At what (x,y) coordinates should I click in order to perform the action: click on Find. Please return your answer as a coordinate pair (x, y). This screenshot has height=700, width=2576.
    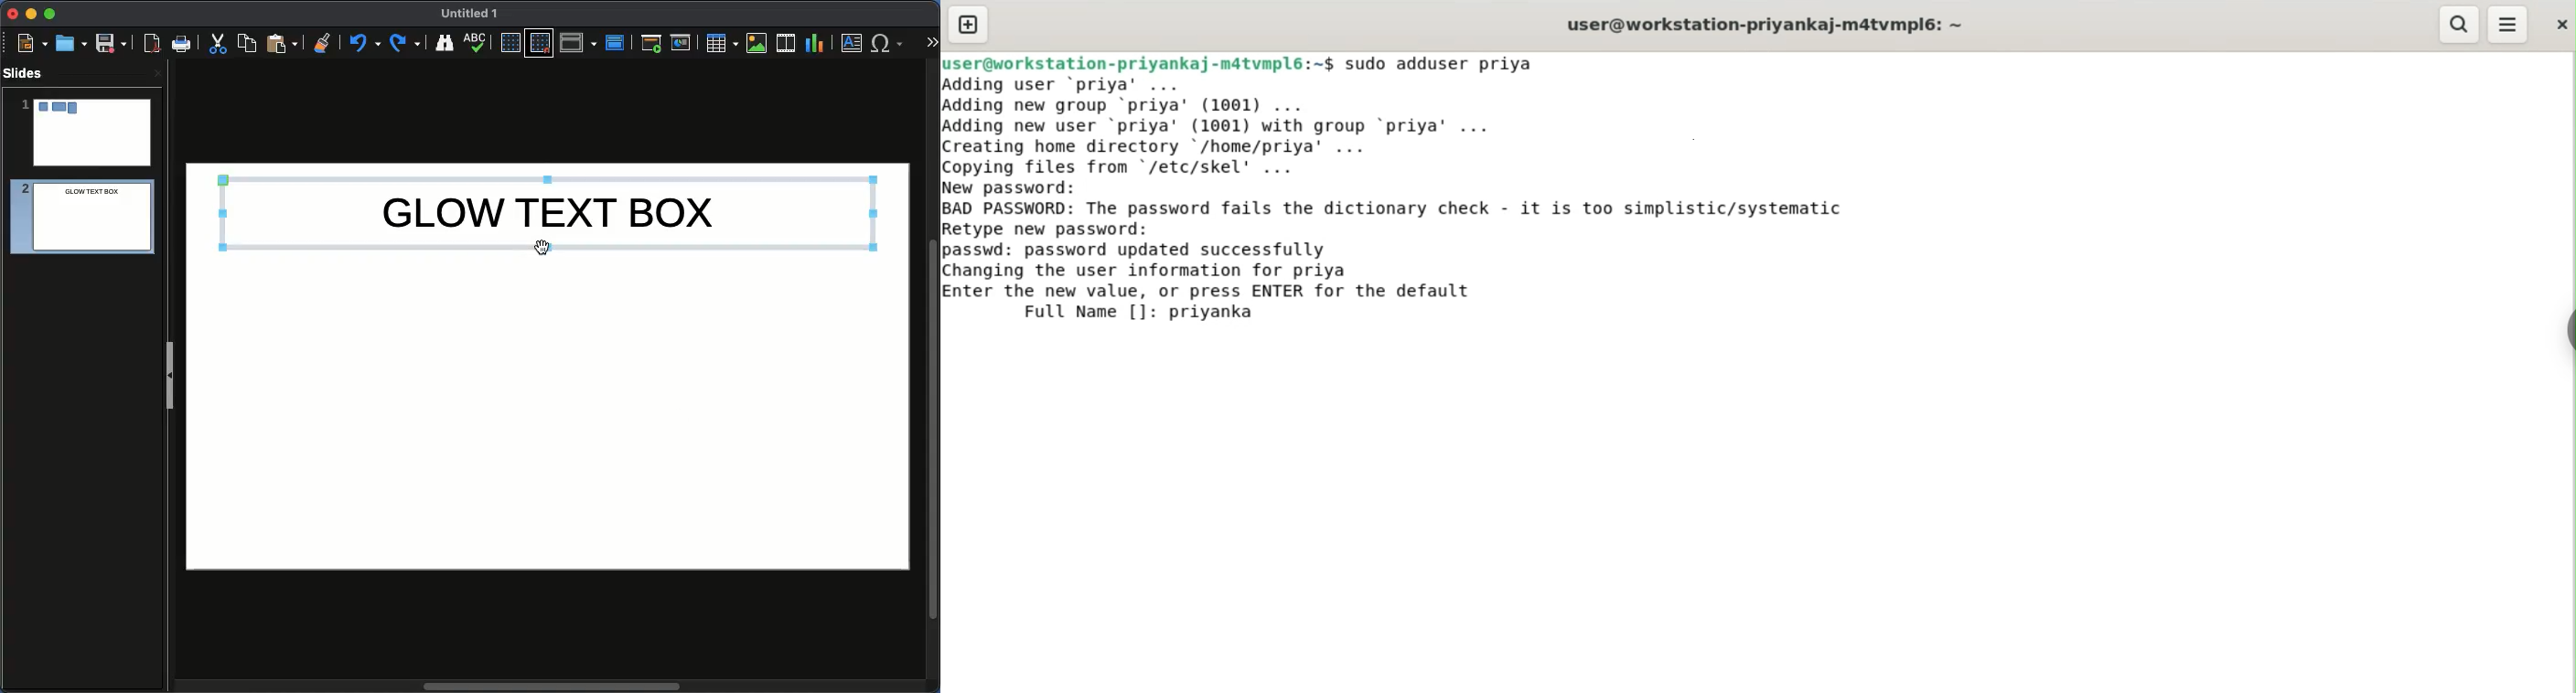
    Looking at the image, I should click on (444, 42).